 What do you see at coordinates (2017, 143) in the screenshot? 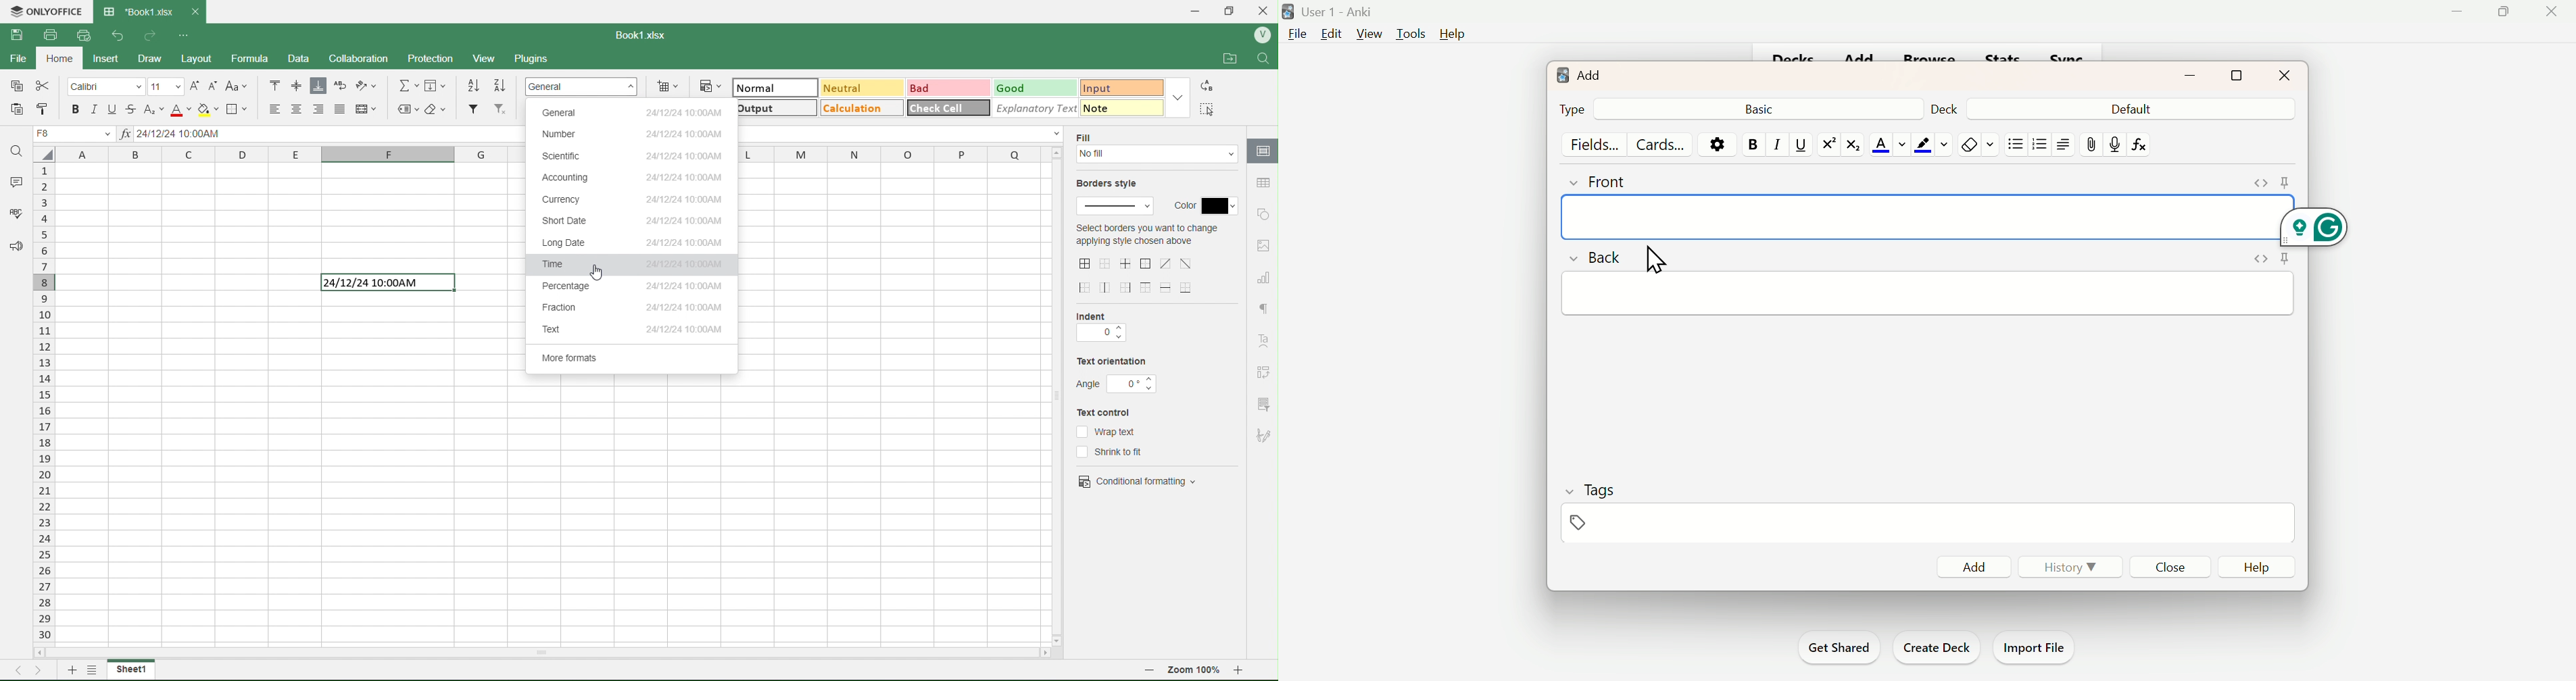
I see `Bullets` at bounding box center [2017, 143].